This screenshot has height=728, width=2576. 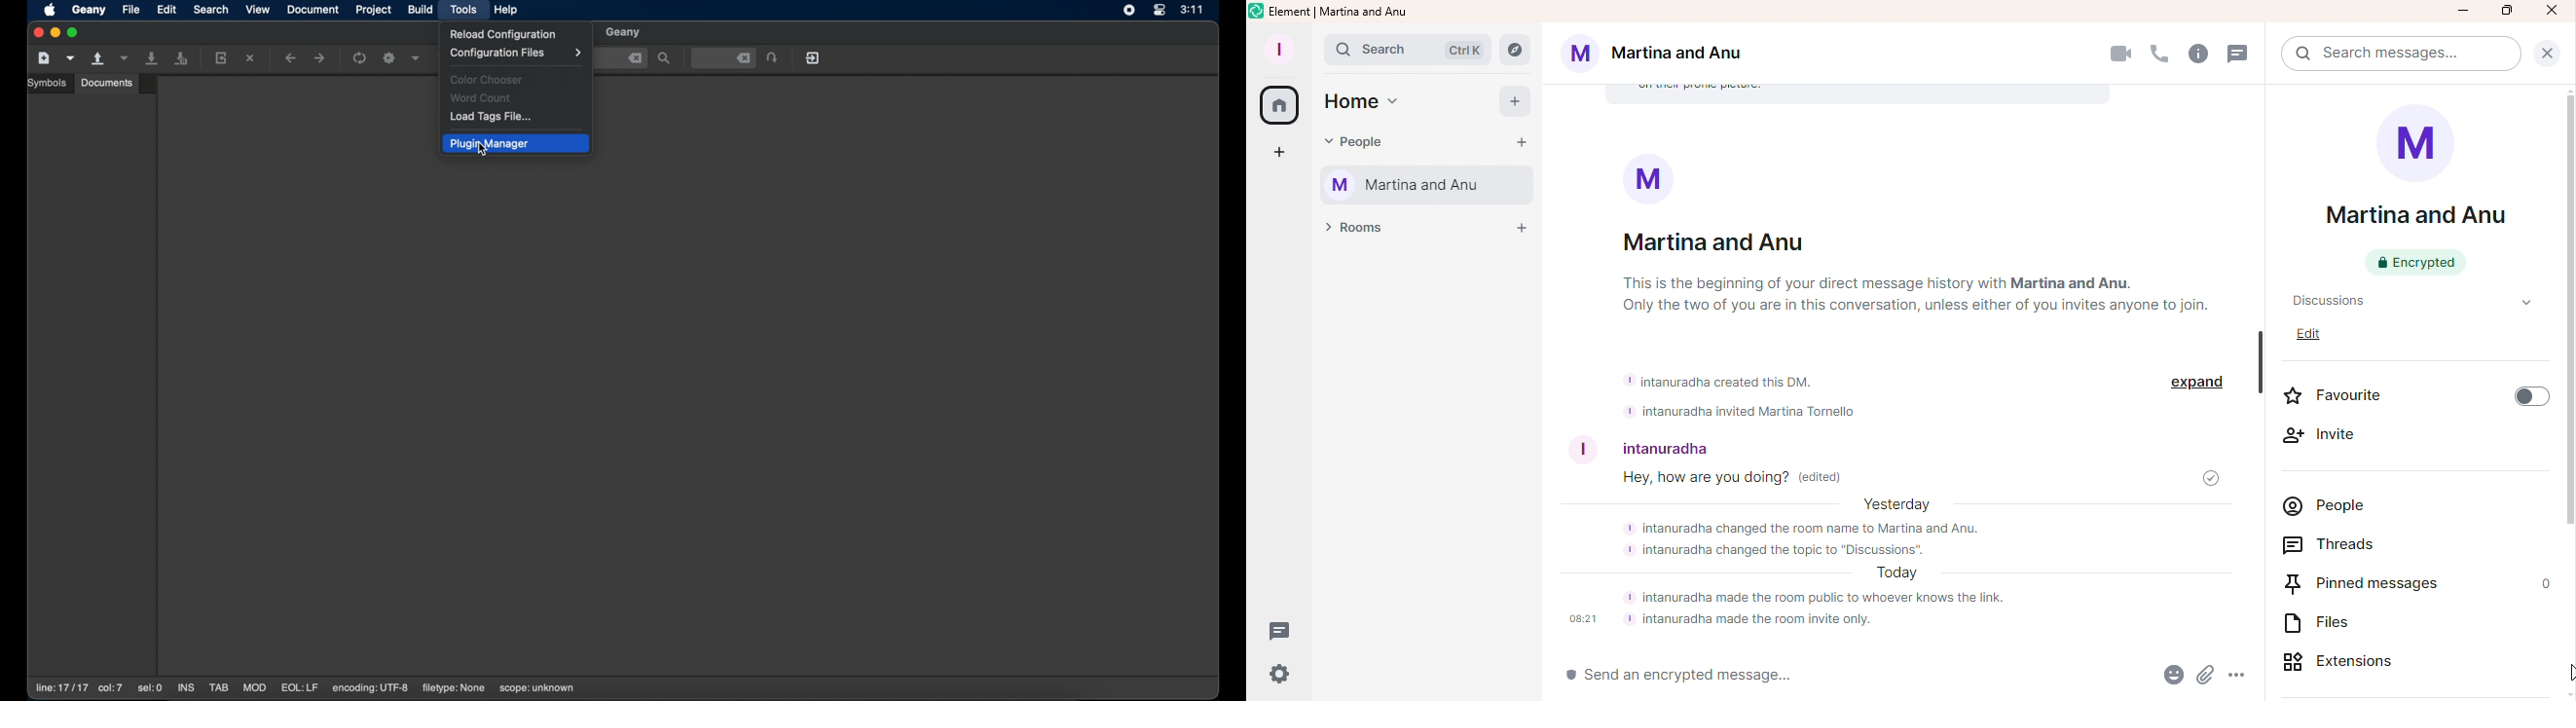 I want to click on geany, so click(x=624, y=33).